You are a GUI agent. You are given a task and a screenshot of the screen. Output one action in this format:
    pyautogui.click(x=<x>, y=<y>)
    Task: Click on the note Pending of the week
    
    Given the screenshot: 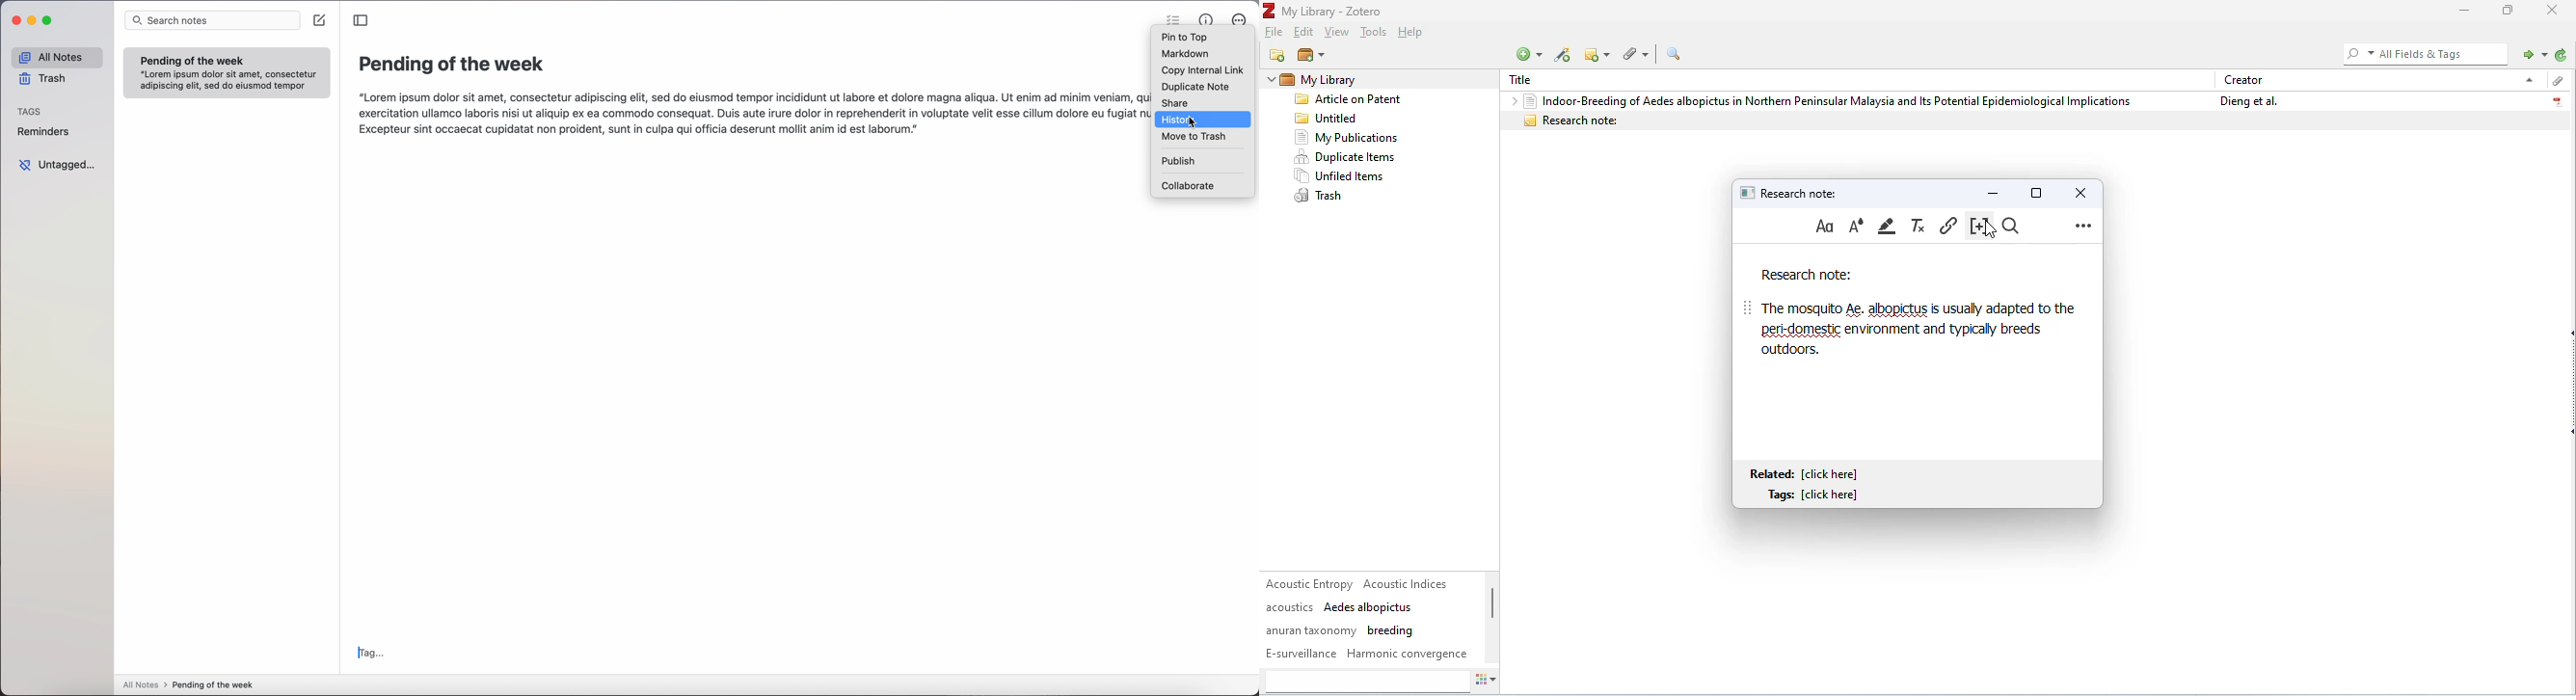 What is the action you would take?
    pyautogui.click(x=227, y=72)
    